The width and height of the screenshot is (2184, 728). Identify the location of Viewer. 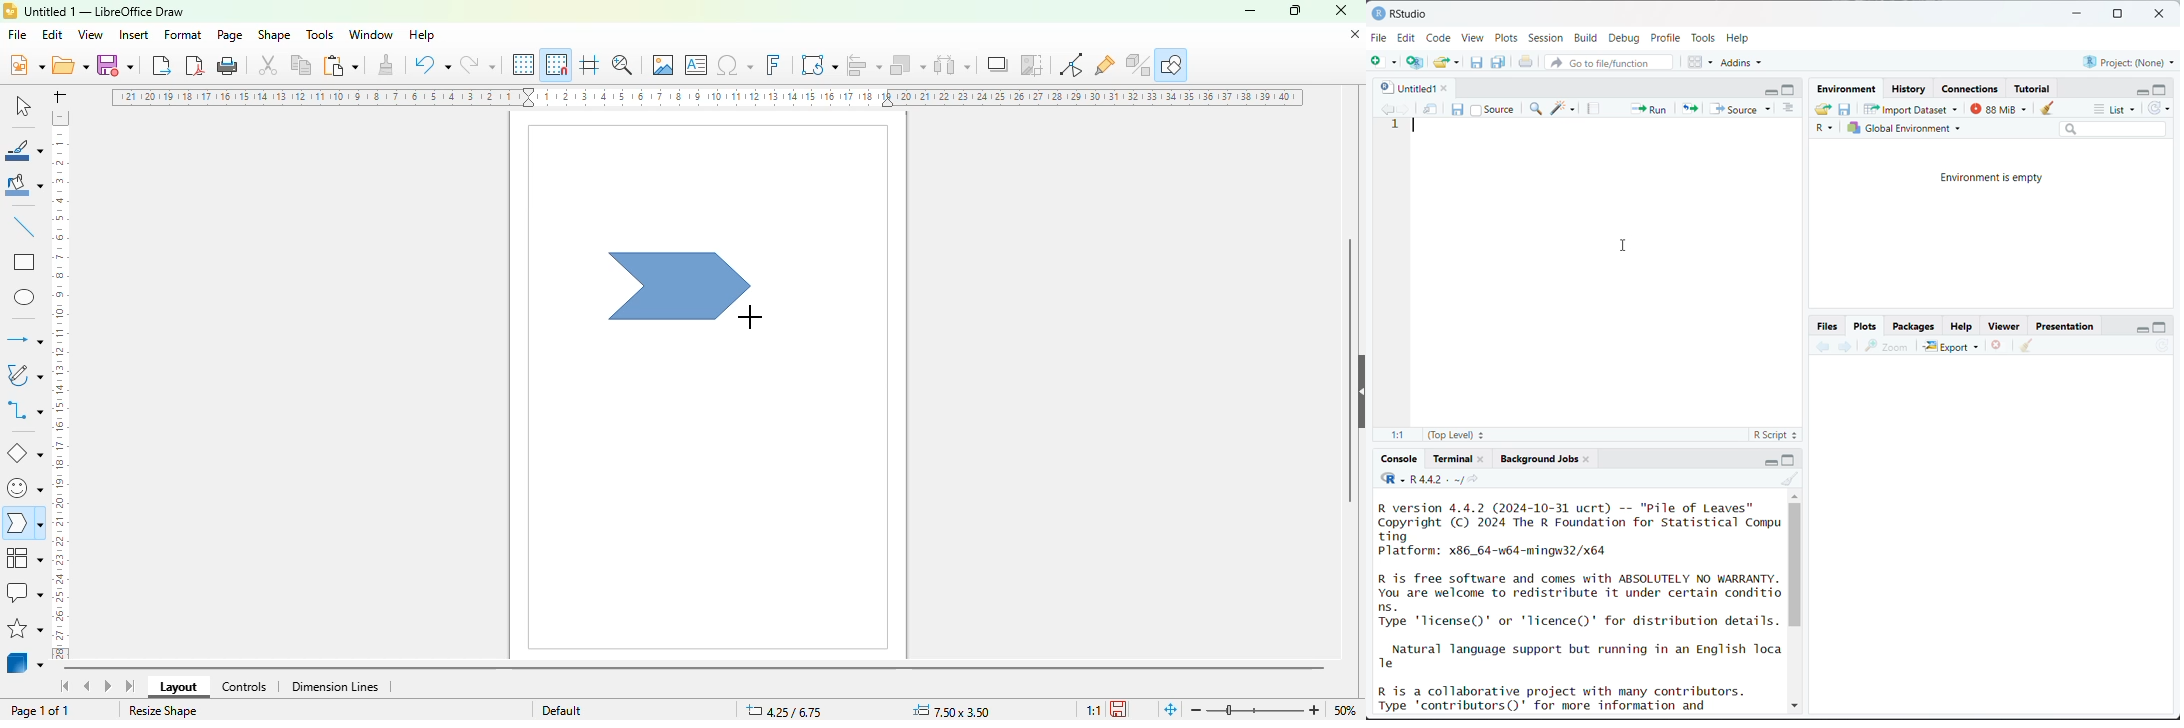
(2007, 327).